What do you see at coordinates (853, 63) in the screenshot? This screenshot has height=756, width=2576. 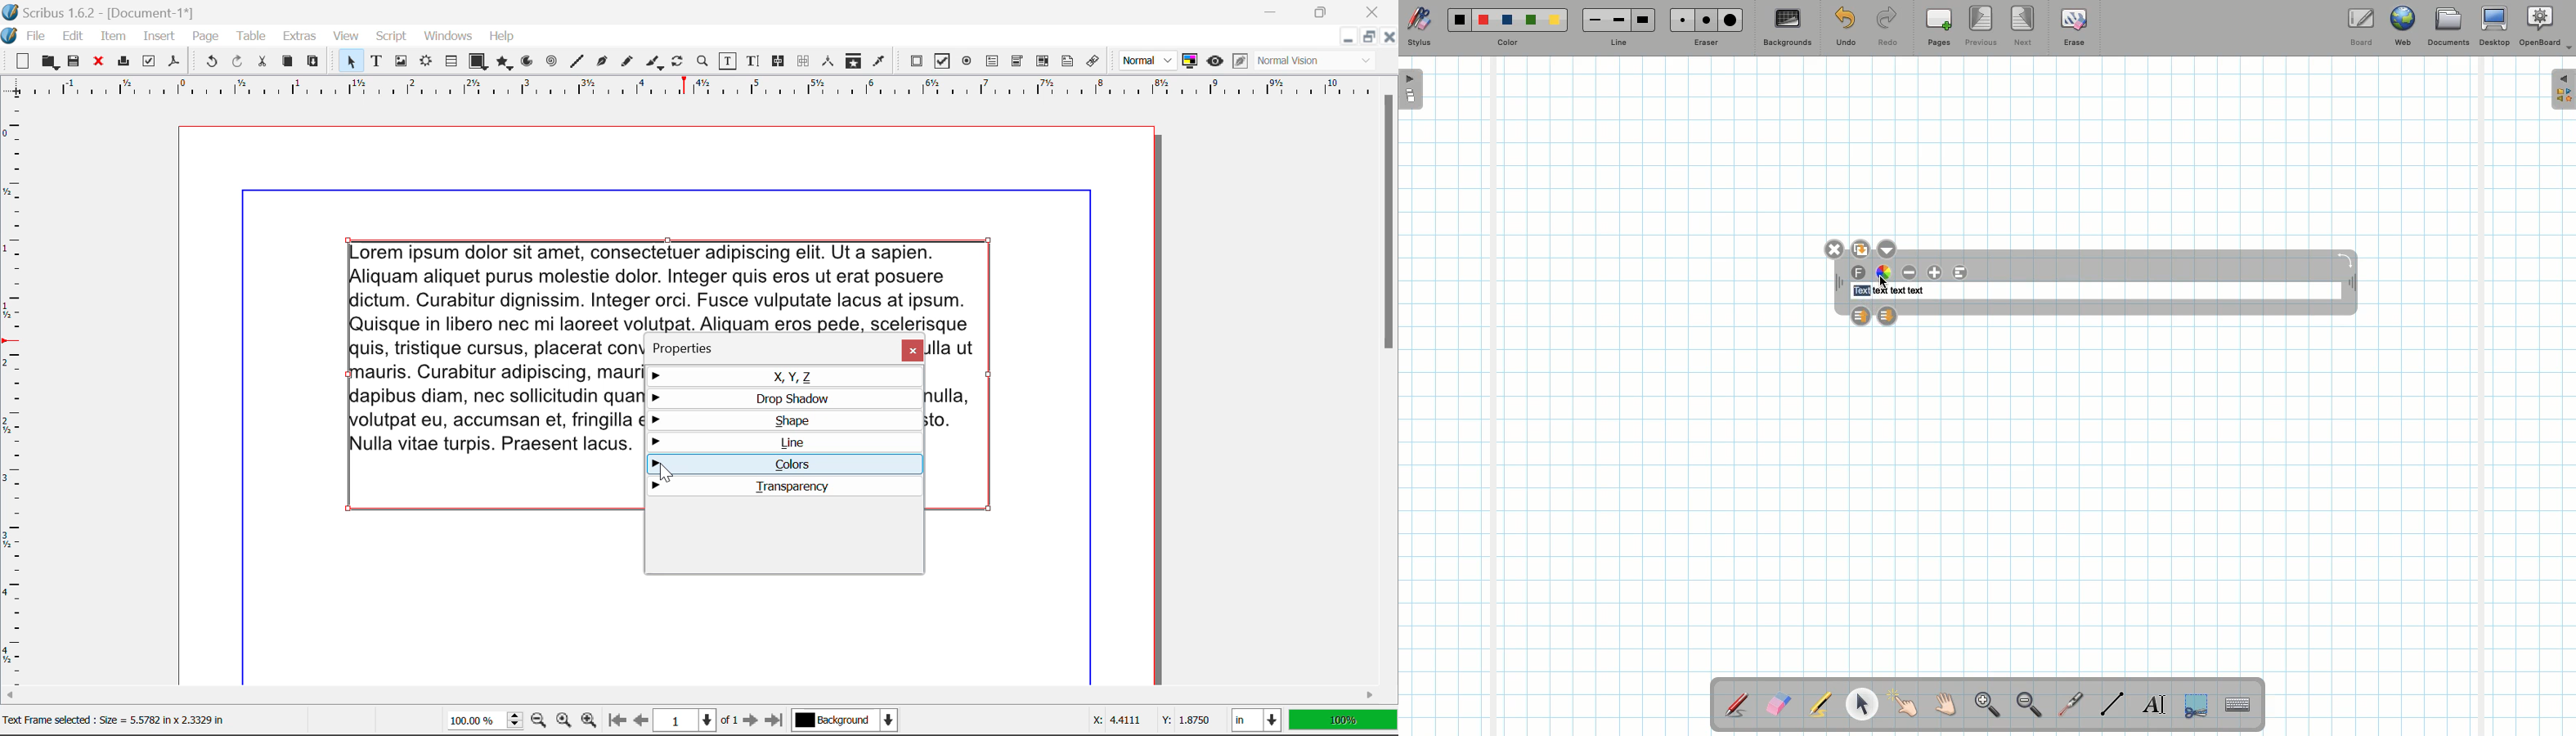 I see `Copy Item Properties` at bounding box center [853, 63].